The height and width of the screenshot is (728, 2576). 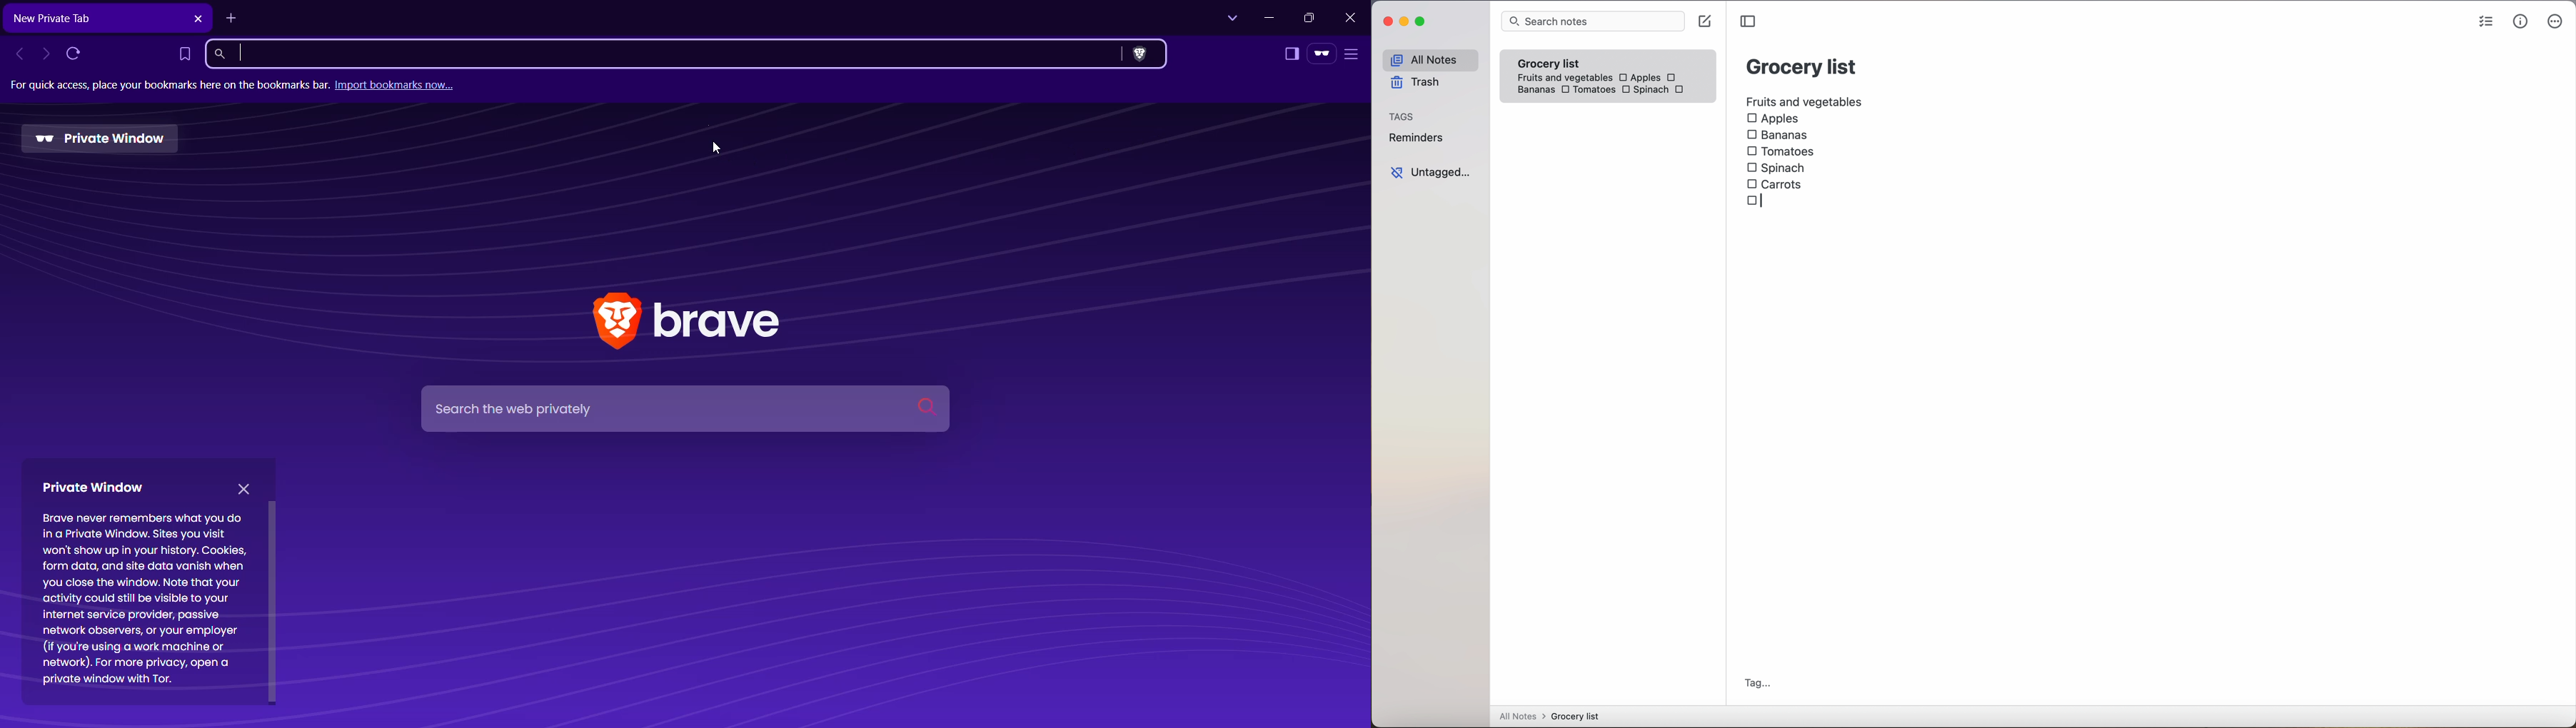 What do you see at coordinates (147, 603) in the screenshot?
I see `Brave never remembers what you do
in a Private Window. Sites you visit
‘won't show up in your history. Cookies,
form data, and site data vanish when
you close the window. Note that your
activity could still be visible to your
internet service provider, passive
network observers, or your employer
(if you're using a work machine or
network). For more privacy, open a
private window with Tor.` at bounding box center [147, 603].